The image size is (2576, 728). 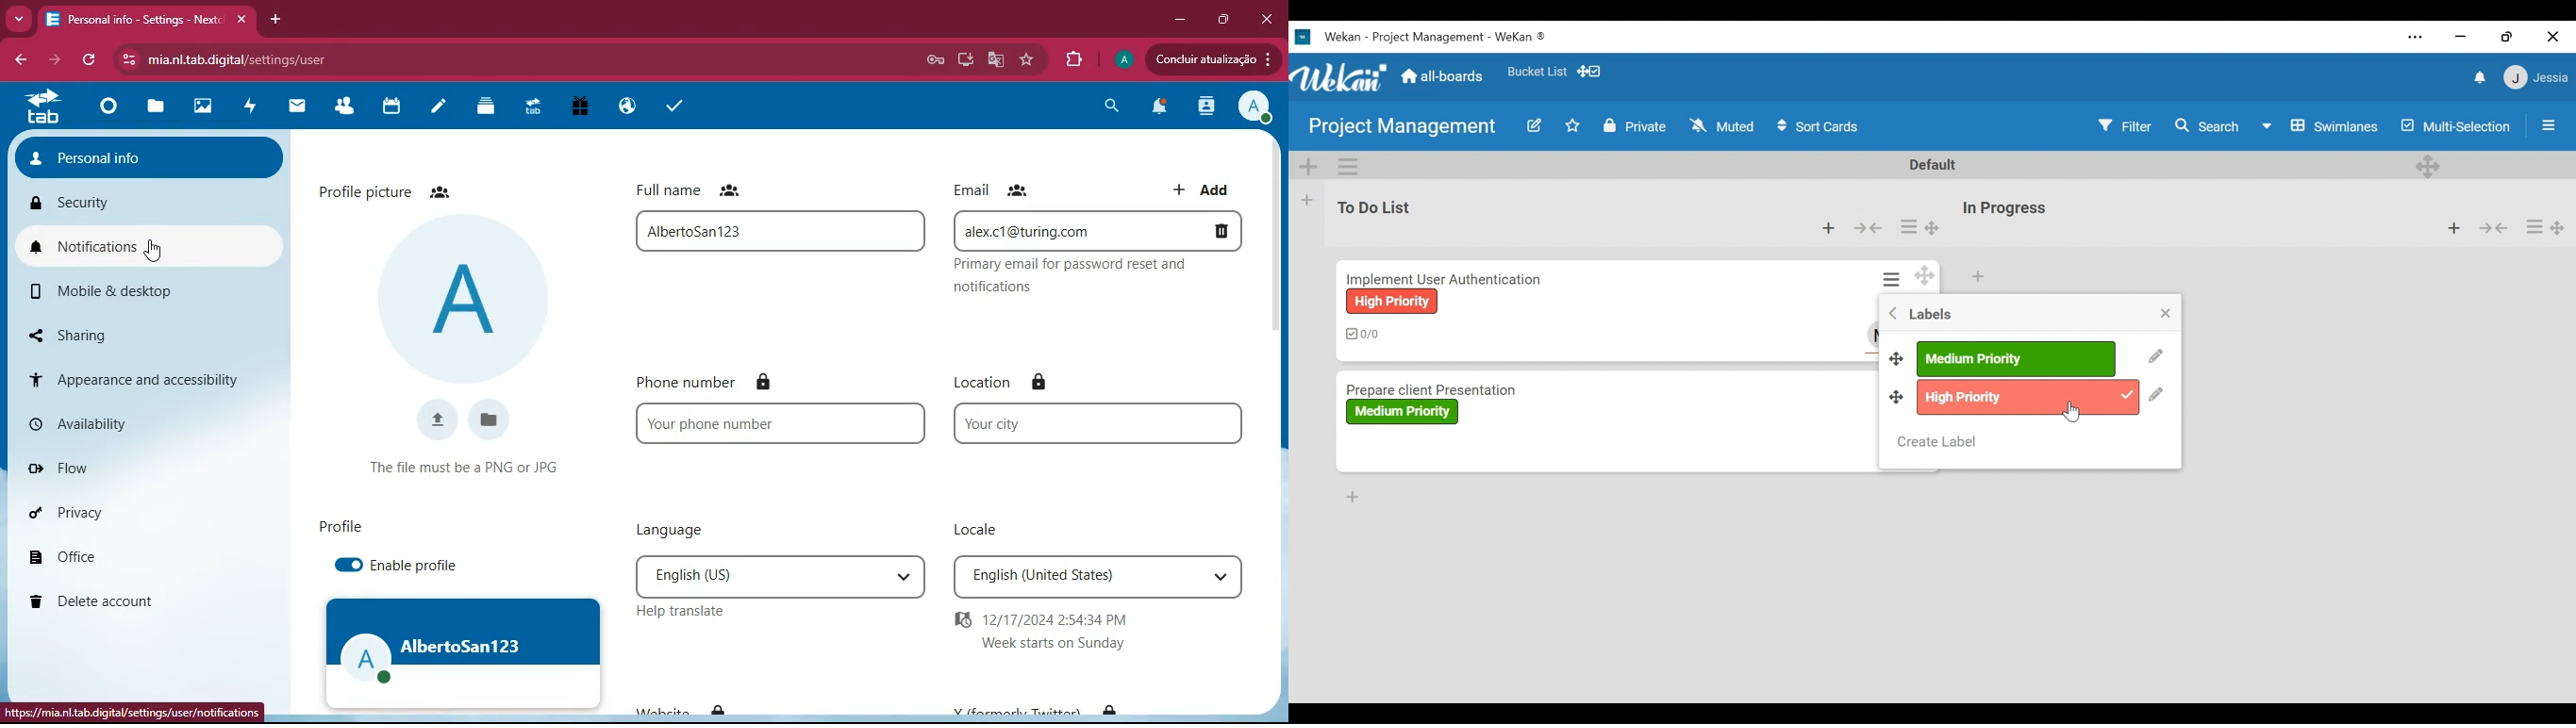 What do you see at coordinates (681, 530) in the screenshot?
I see `language` at bounding box center [681, 530].